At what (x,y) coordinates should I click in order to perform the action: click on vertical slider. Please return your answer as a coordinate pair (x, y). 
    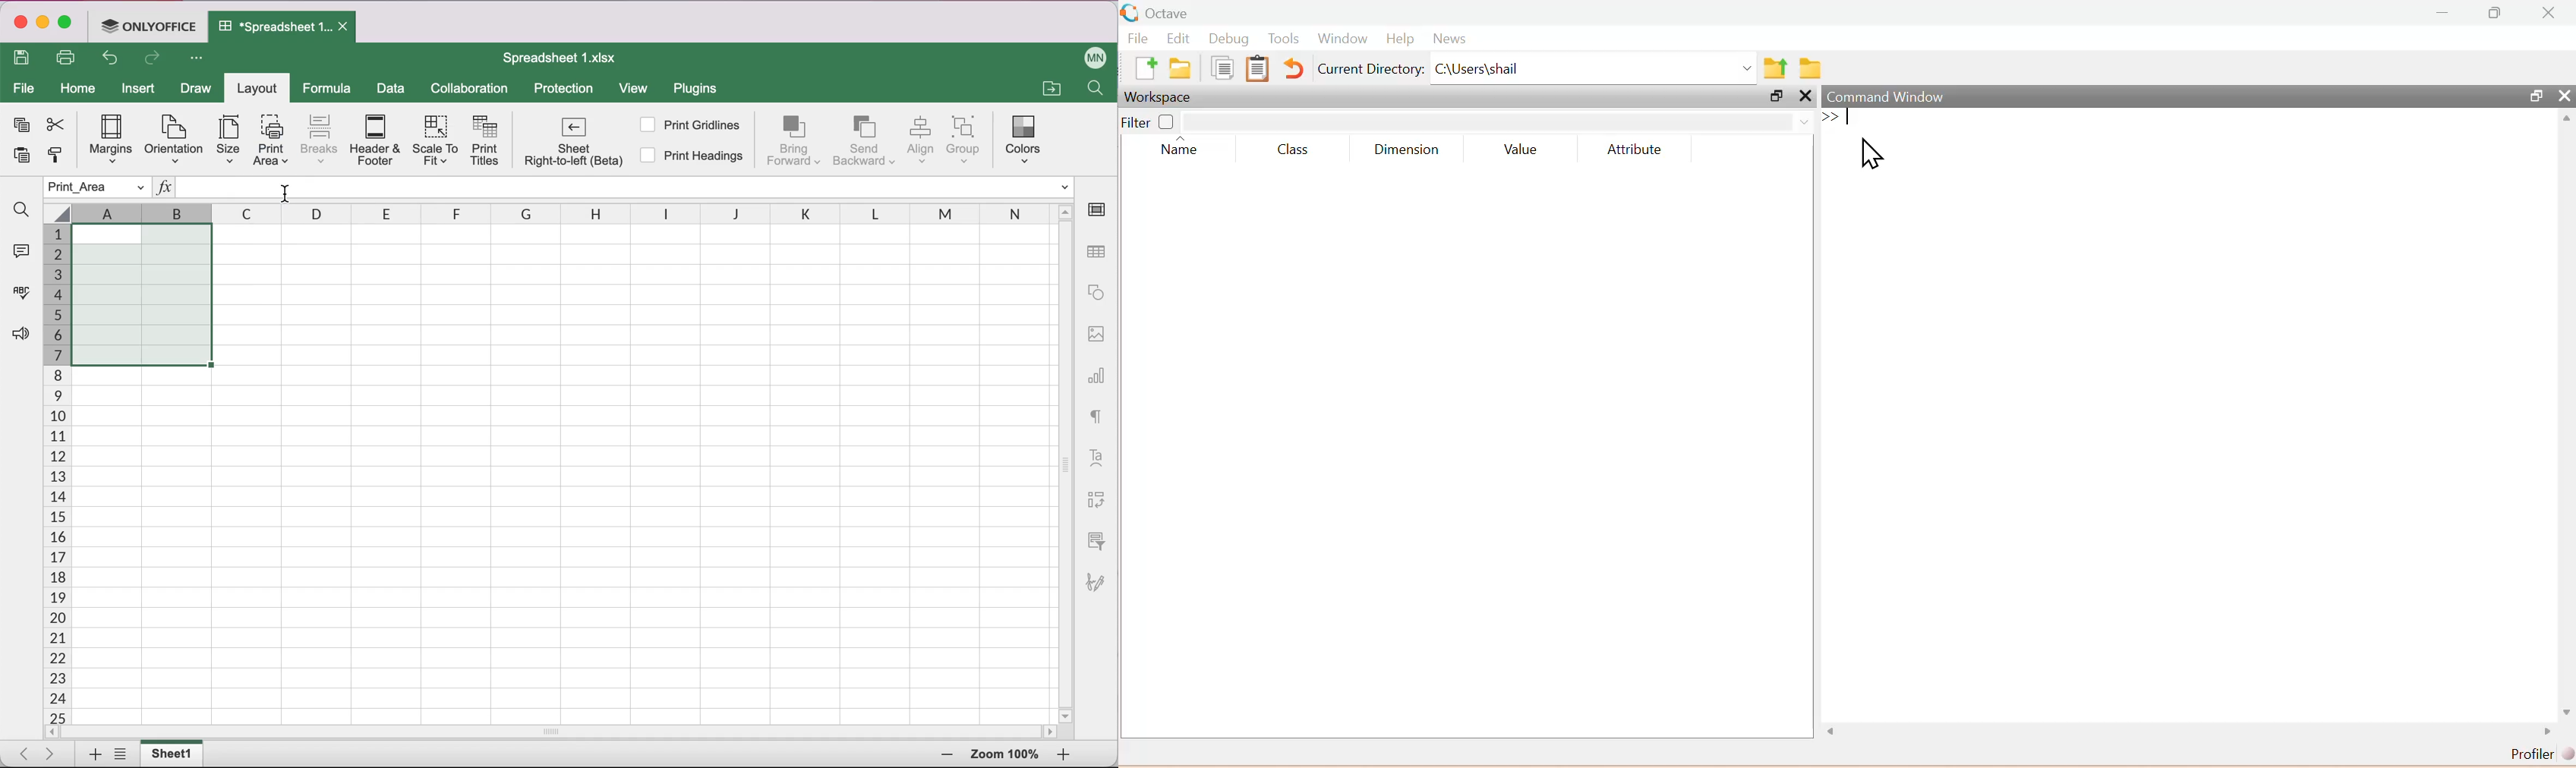
    Looking at the image, I should click on (1066, 459).